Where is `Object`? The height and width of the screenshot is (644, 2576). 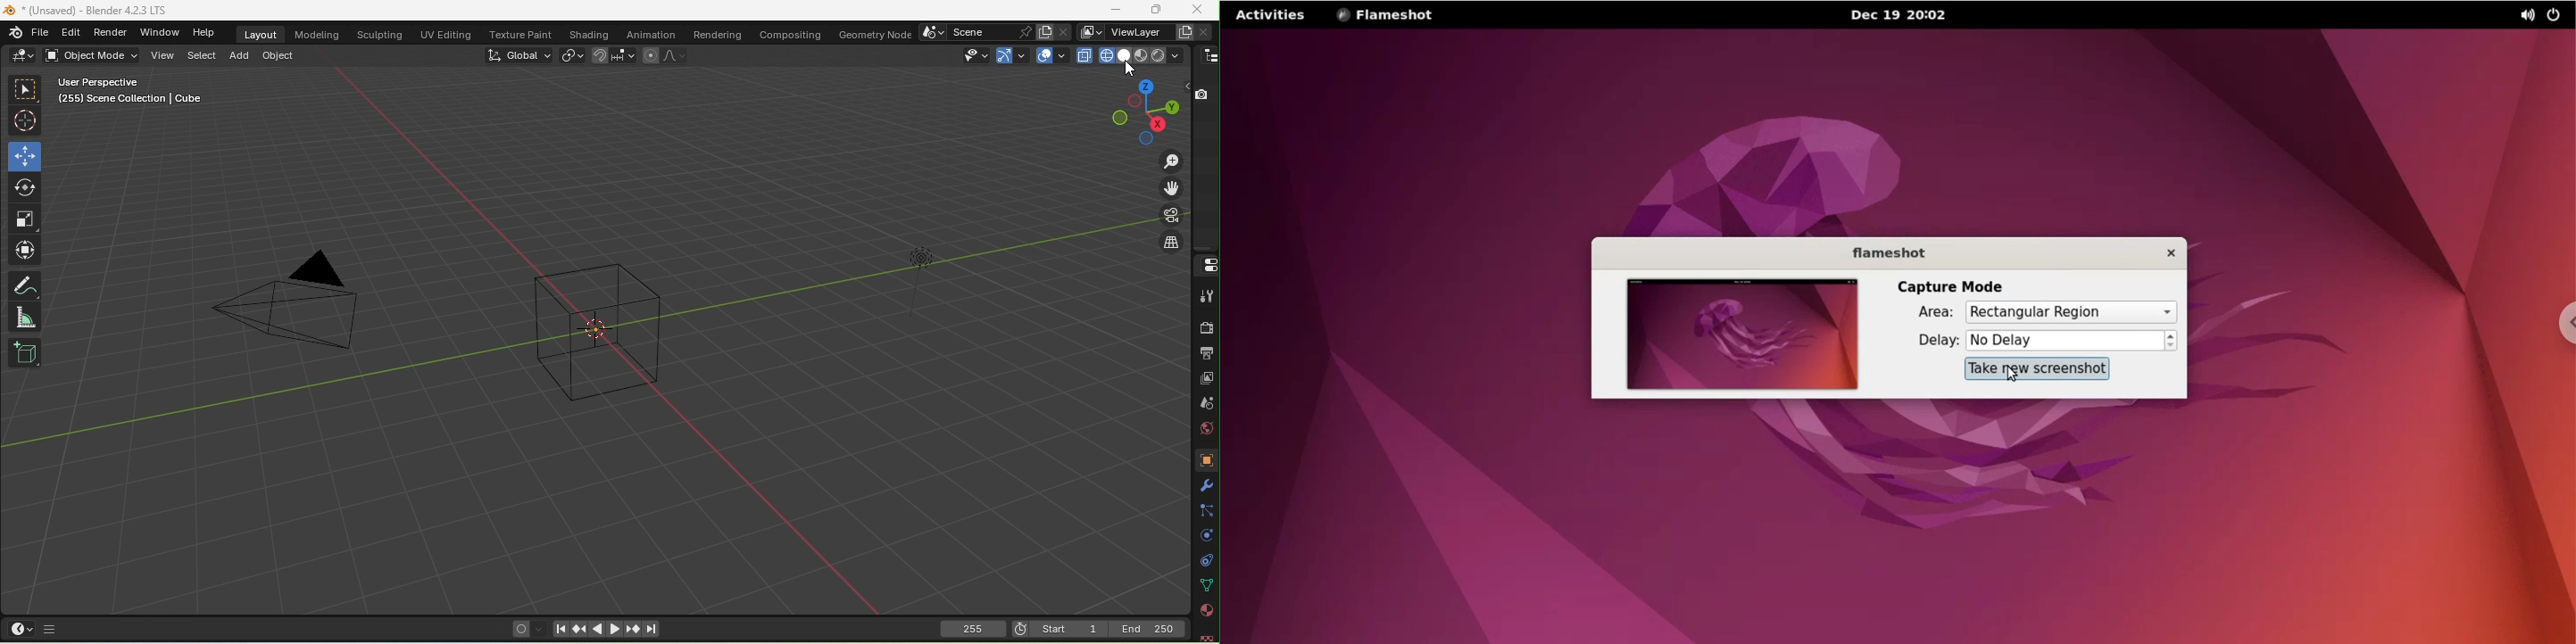 Object is located at coordinates (278, 56).